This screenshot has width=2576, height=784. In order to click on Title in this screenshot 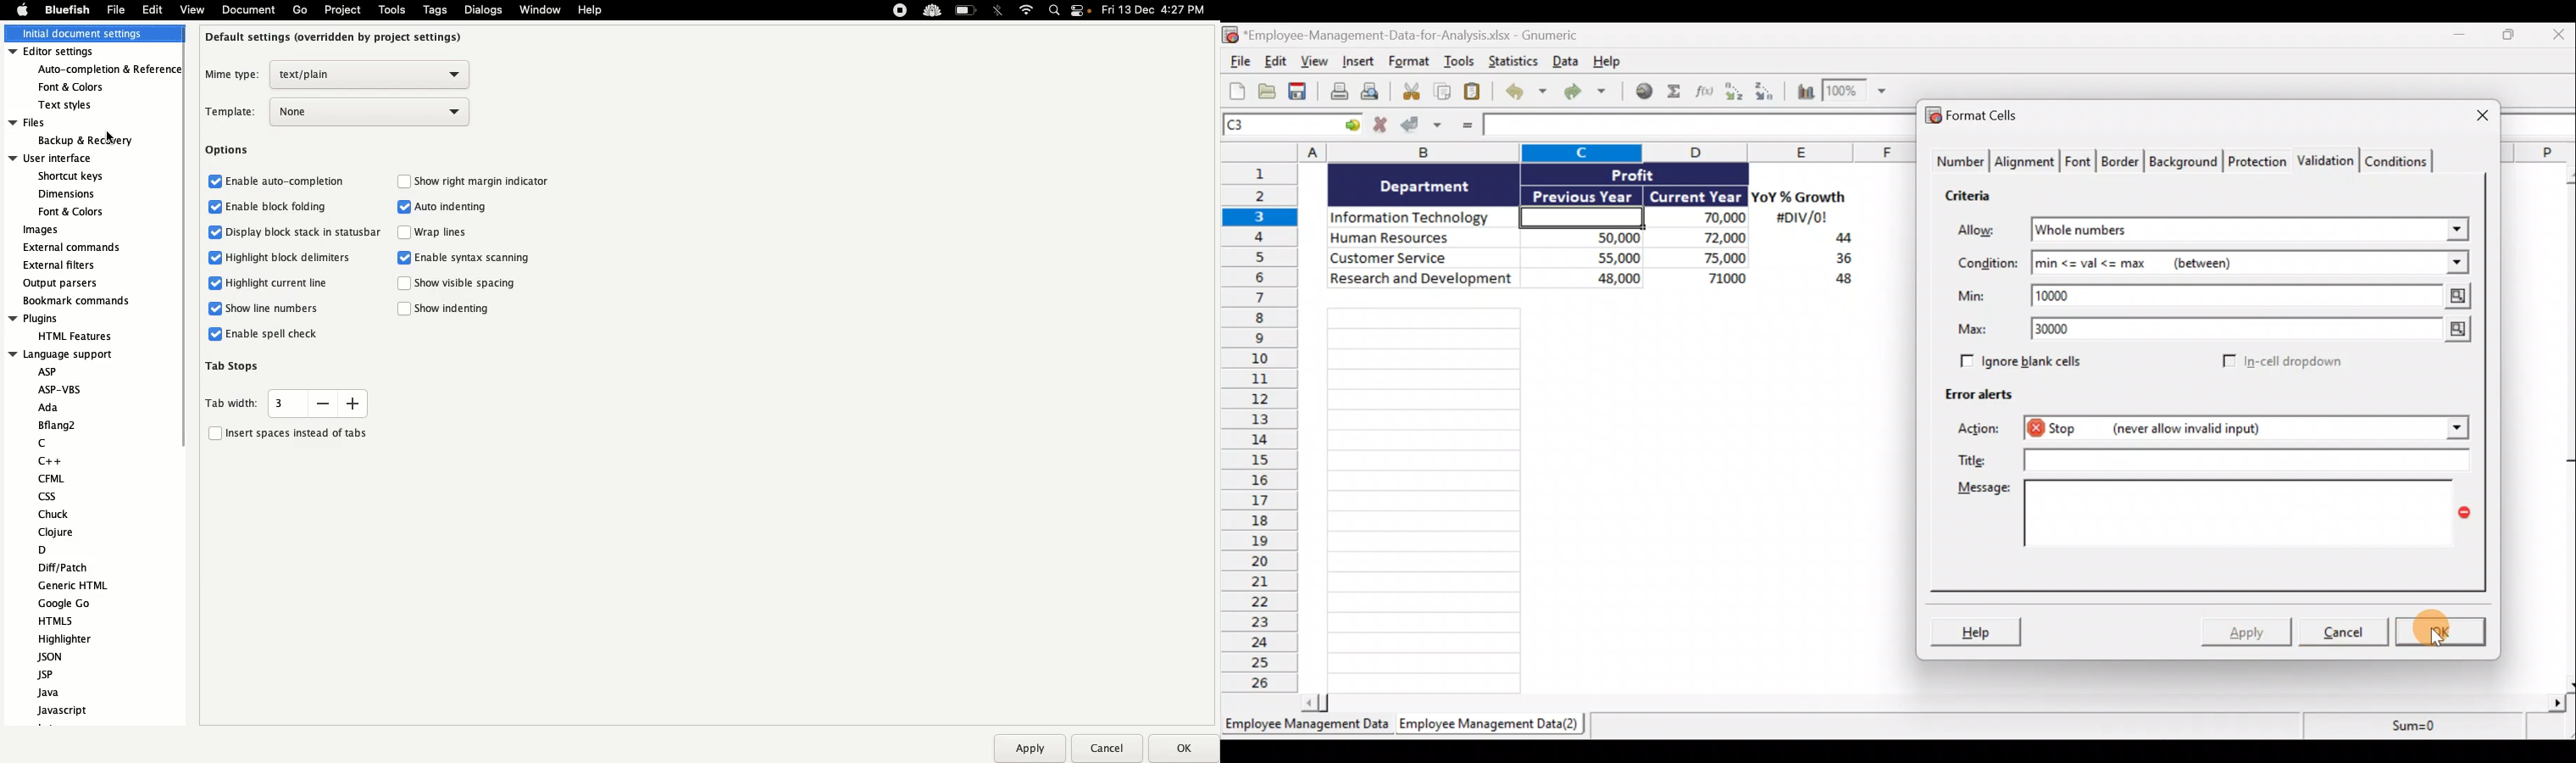, I will do `click(2218, 460)`.